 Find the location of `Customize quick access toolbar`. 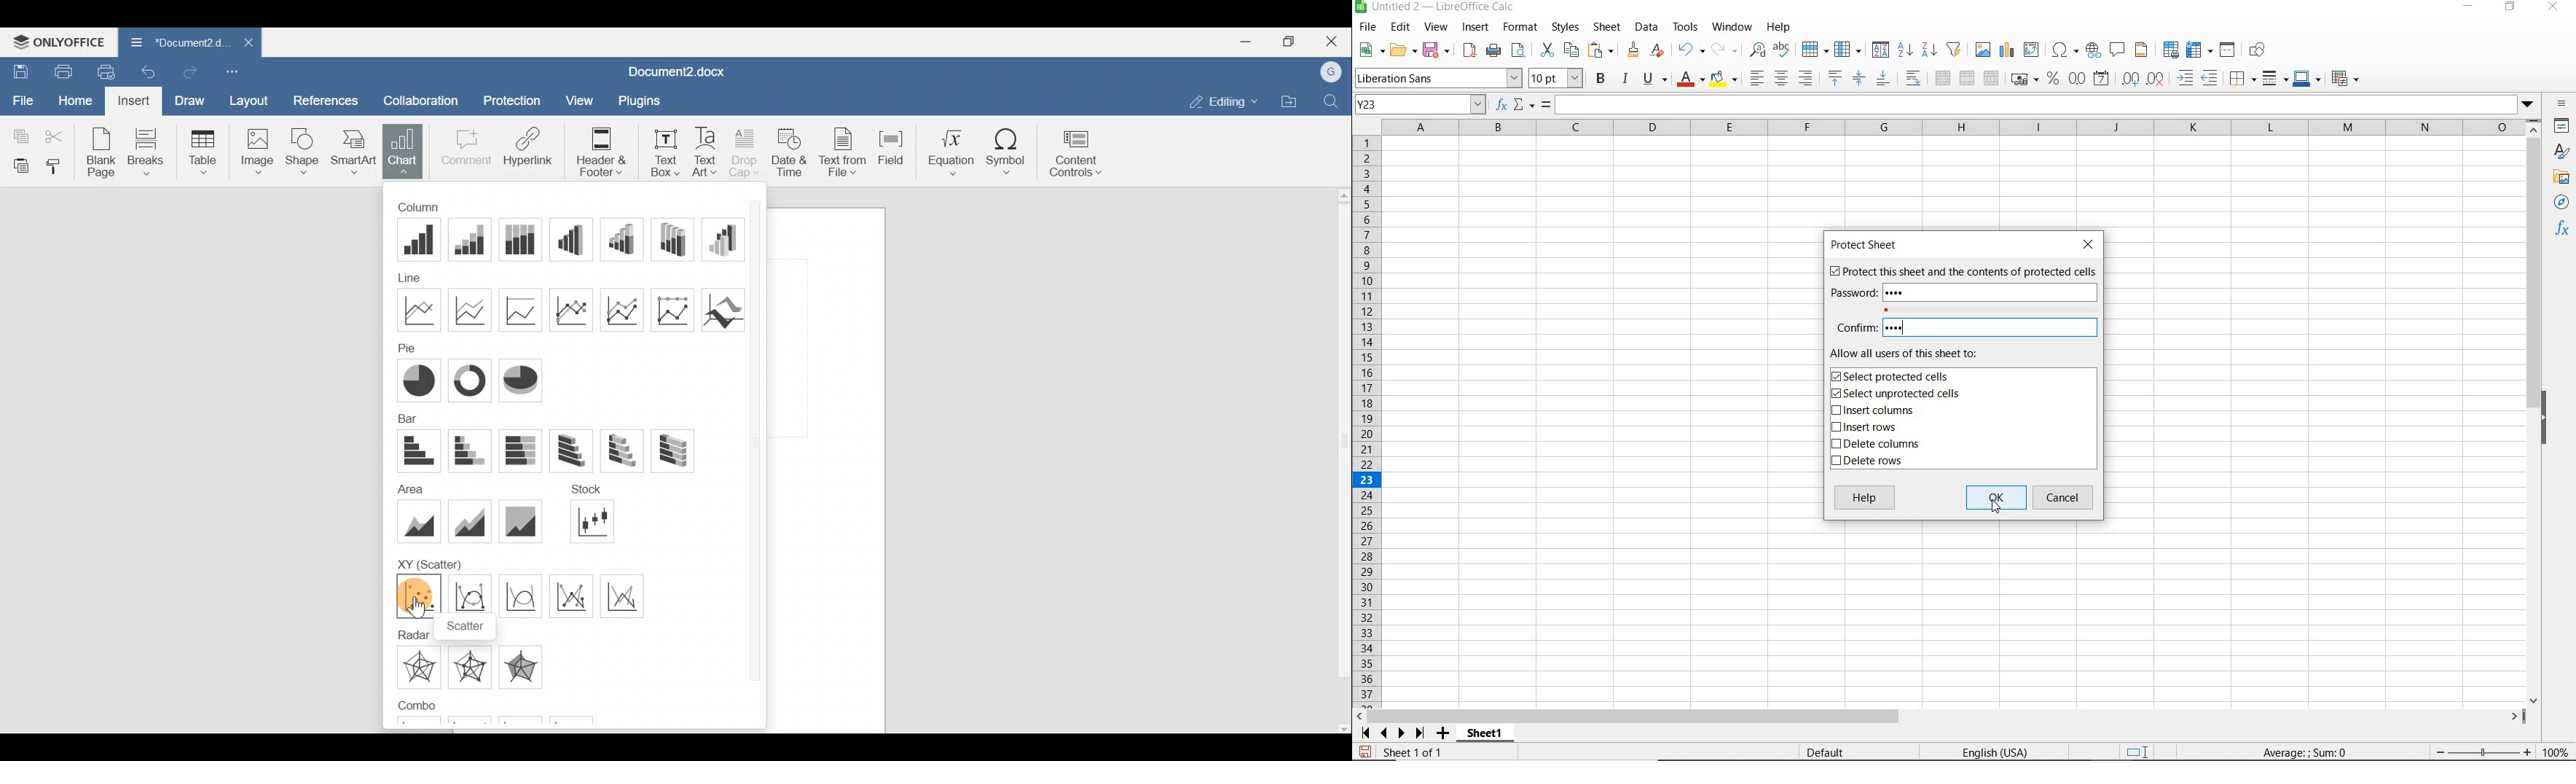

Customize quick access toolbar is located at coordinates (233, 70).